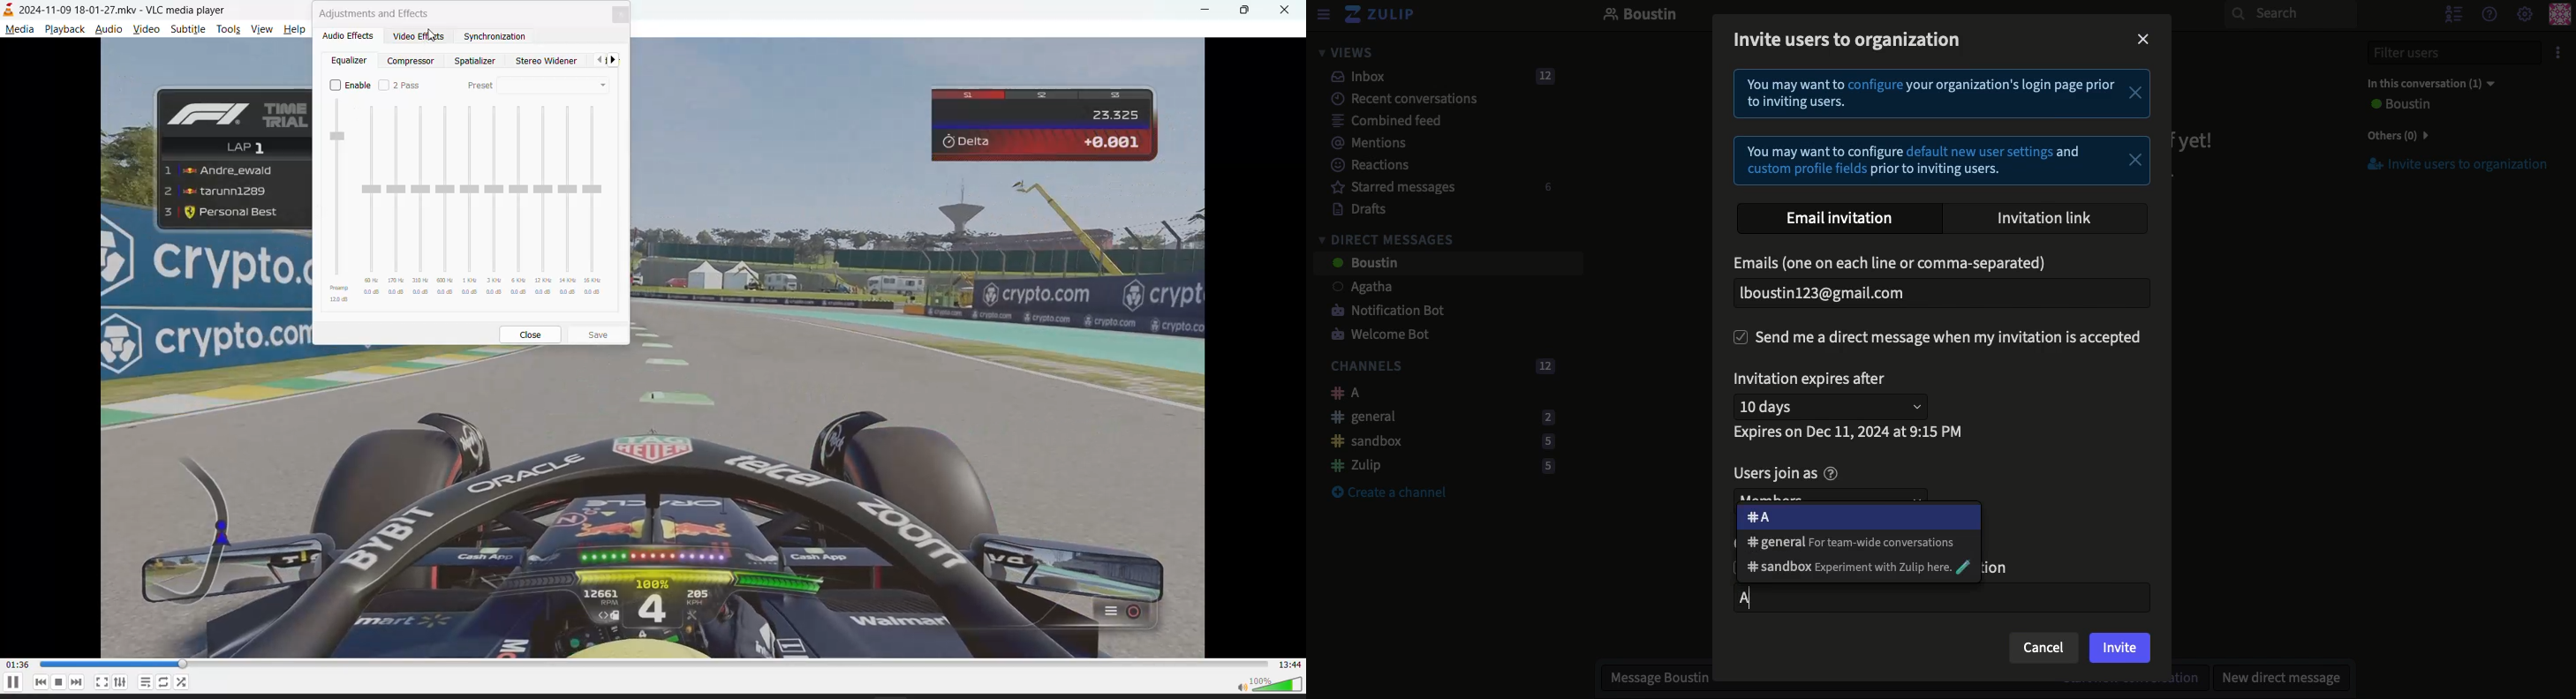  Describe the element at coordinates (2427, 83) in the screenshot. I see `In this conversation` at that location.